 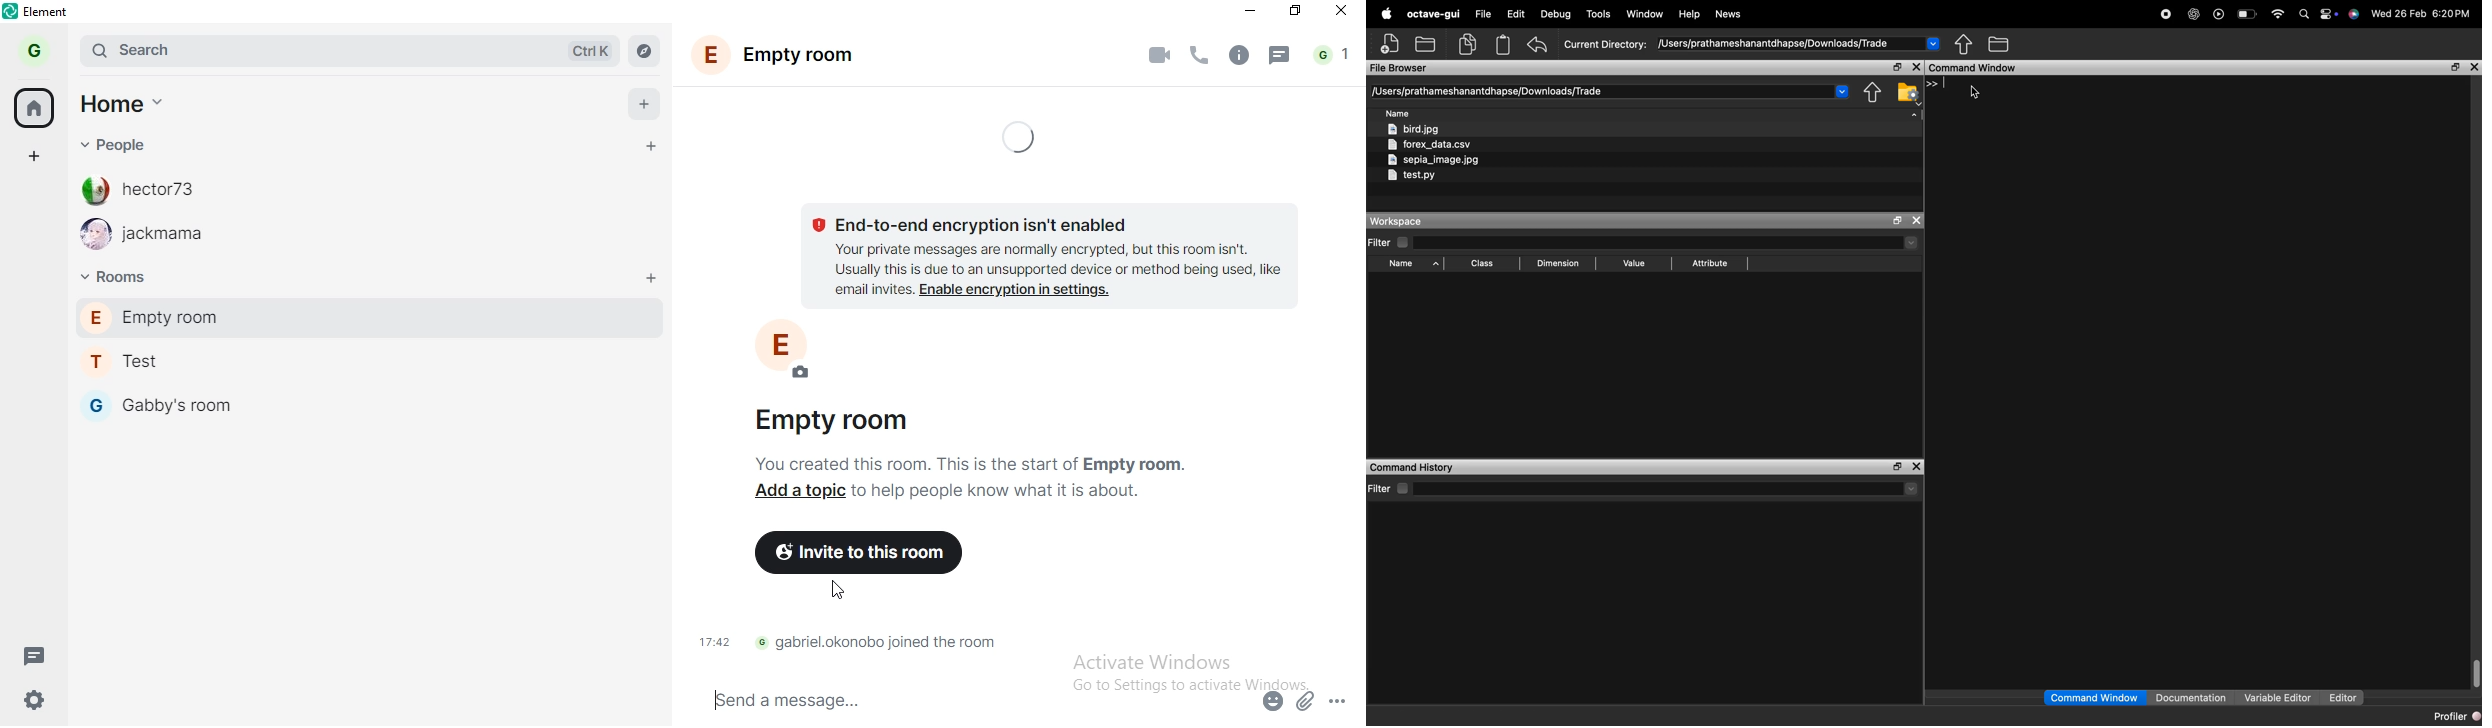 What do you see at coordinates (838, 588) in the screenshot?
I see `cursor` at bounding box center [838, 588].